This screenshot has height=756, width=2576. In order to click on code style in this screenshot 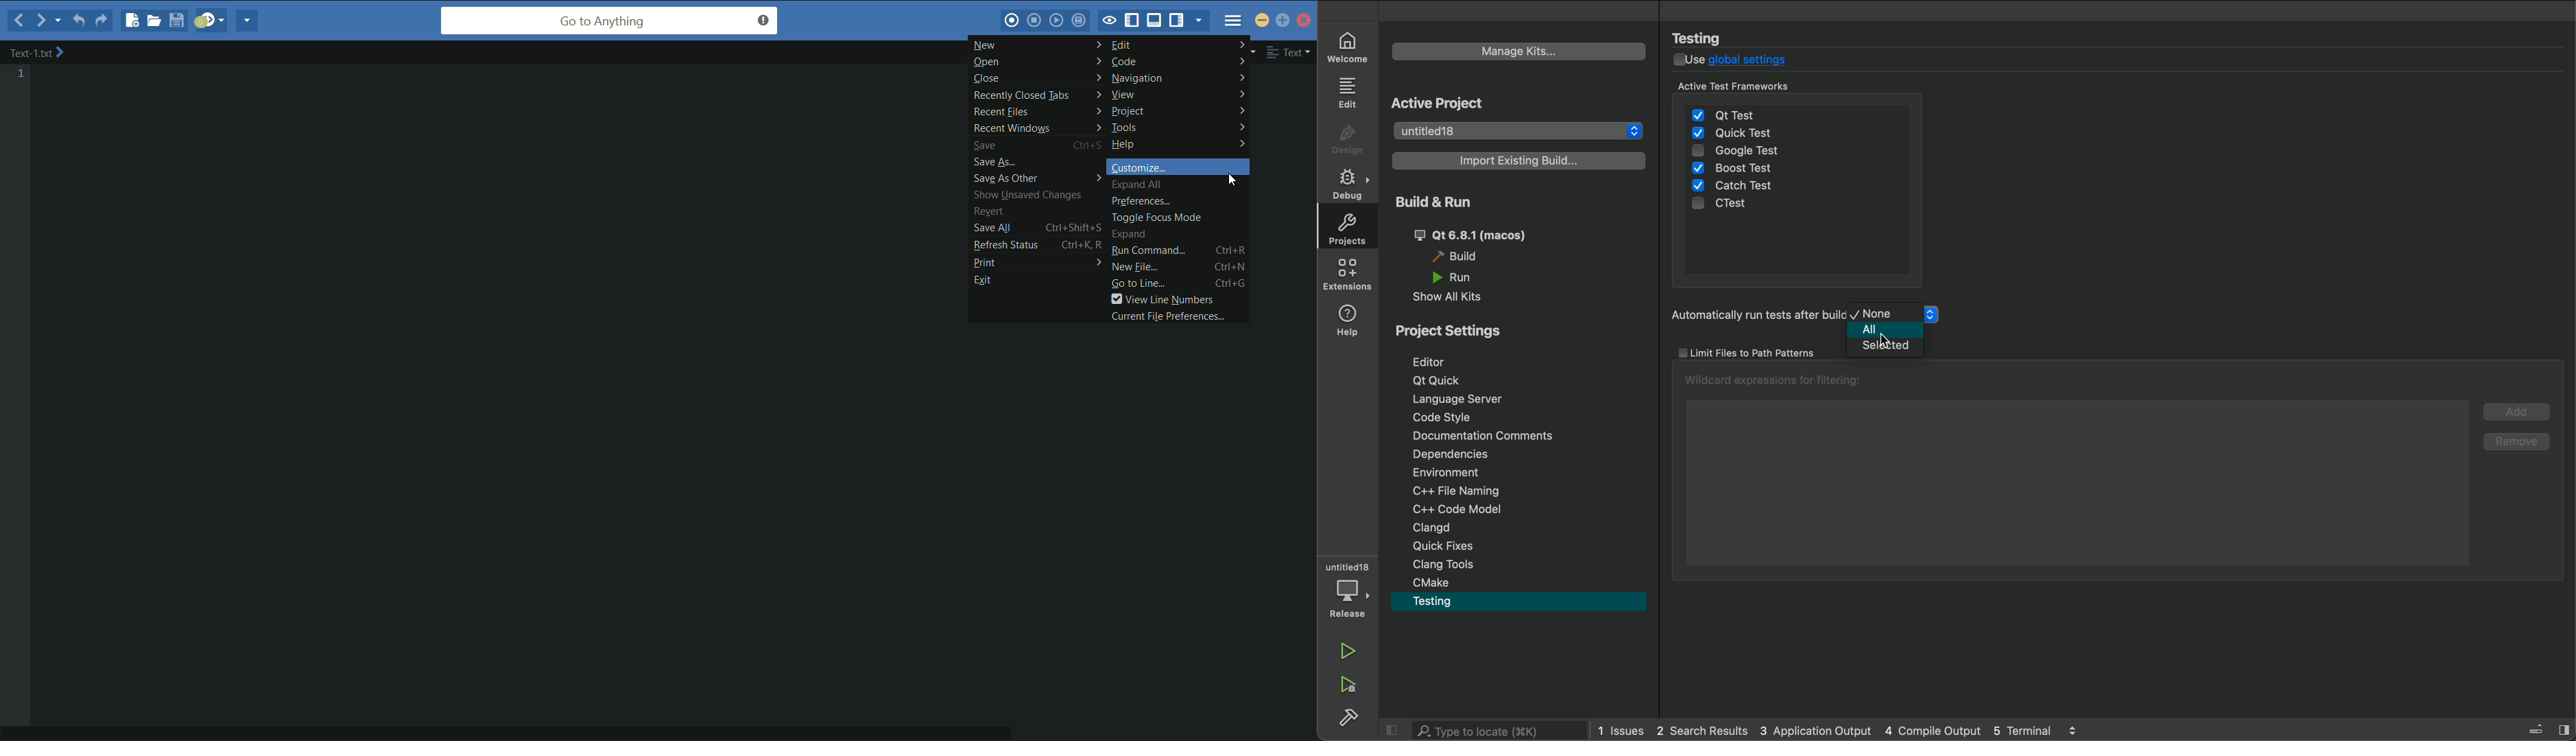, I will do `click(1450, 419)`.